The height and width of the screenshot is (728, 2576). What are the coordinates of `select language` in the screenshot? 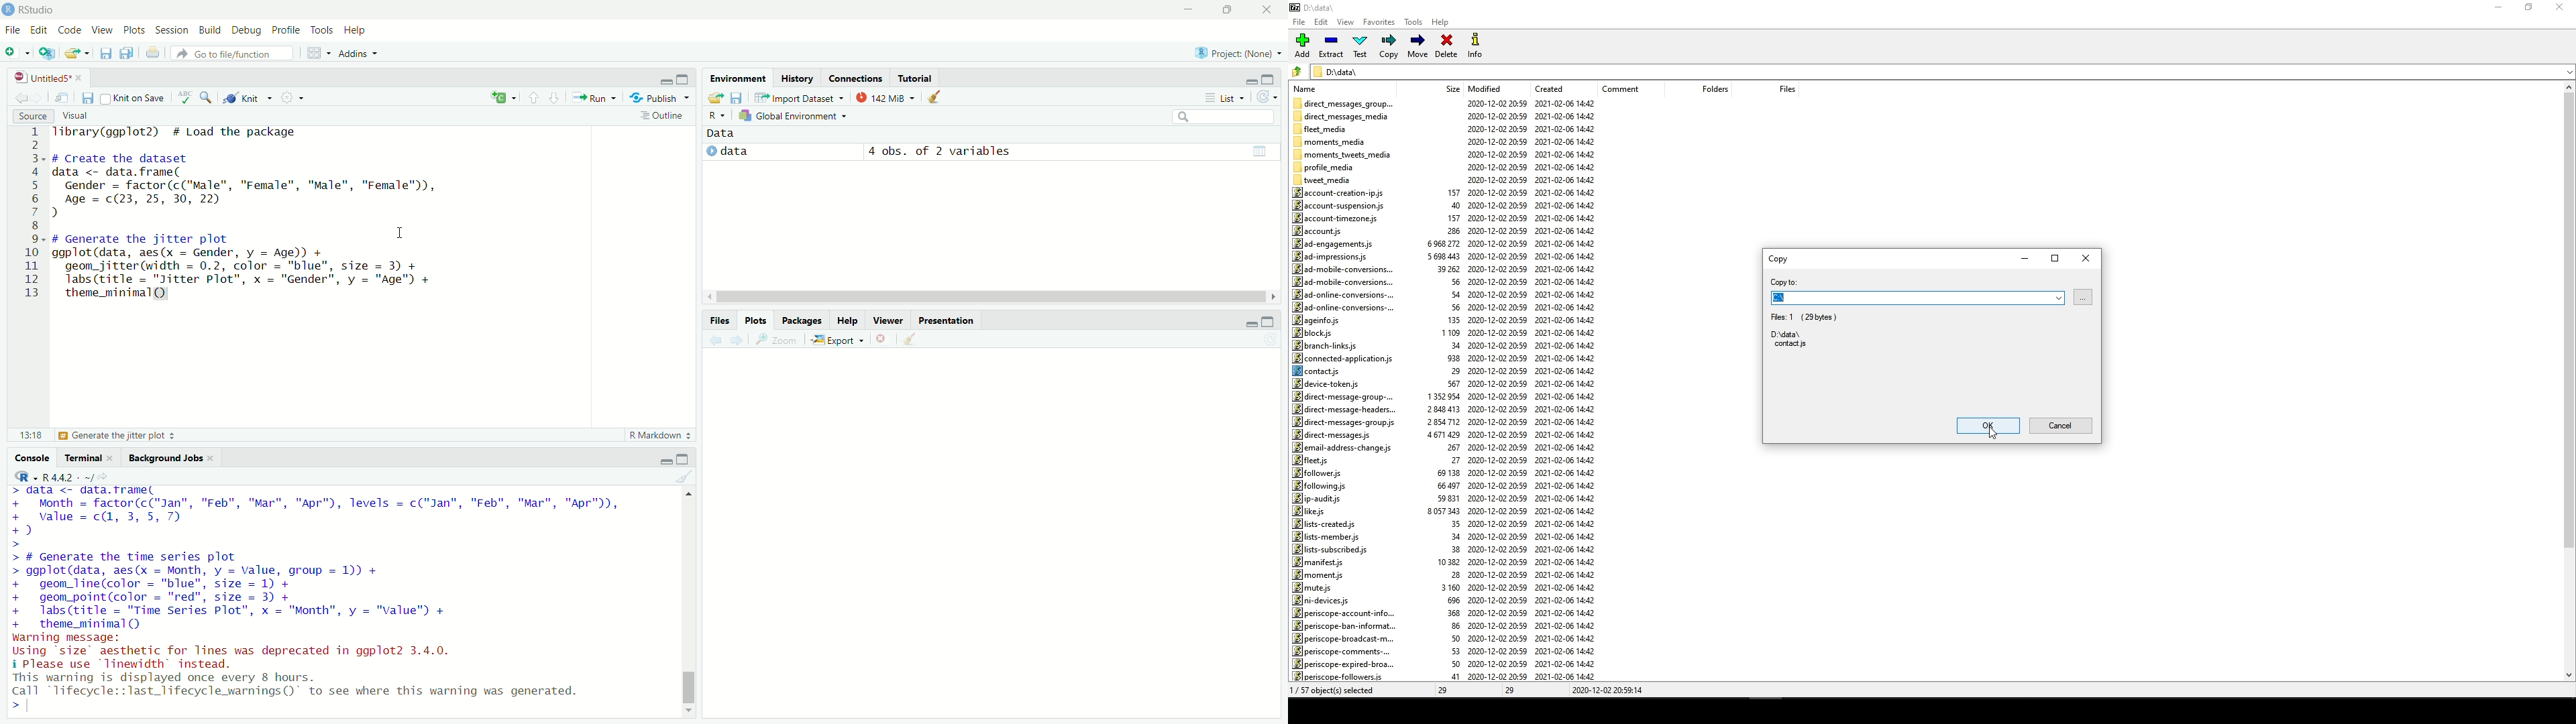 It's located at (715, 117).